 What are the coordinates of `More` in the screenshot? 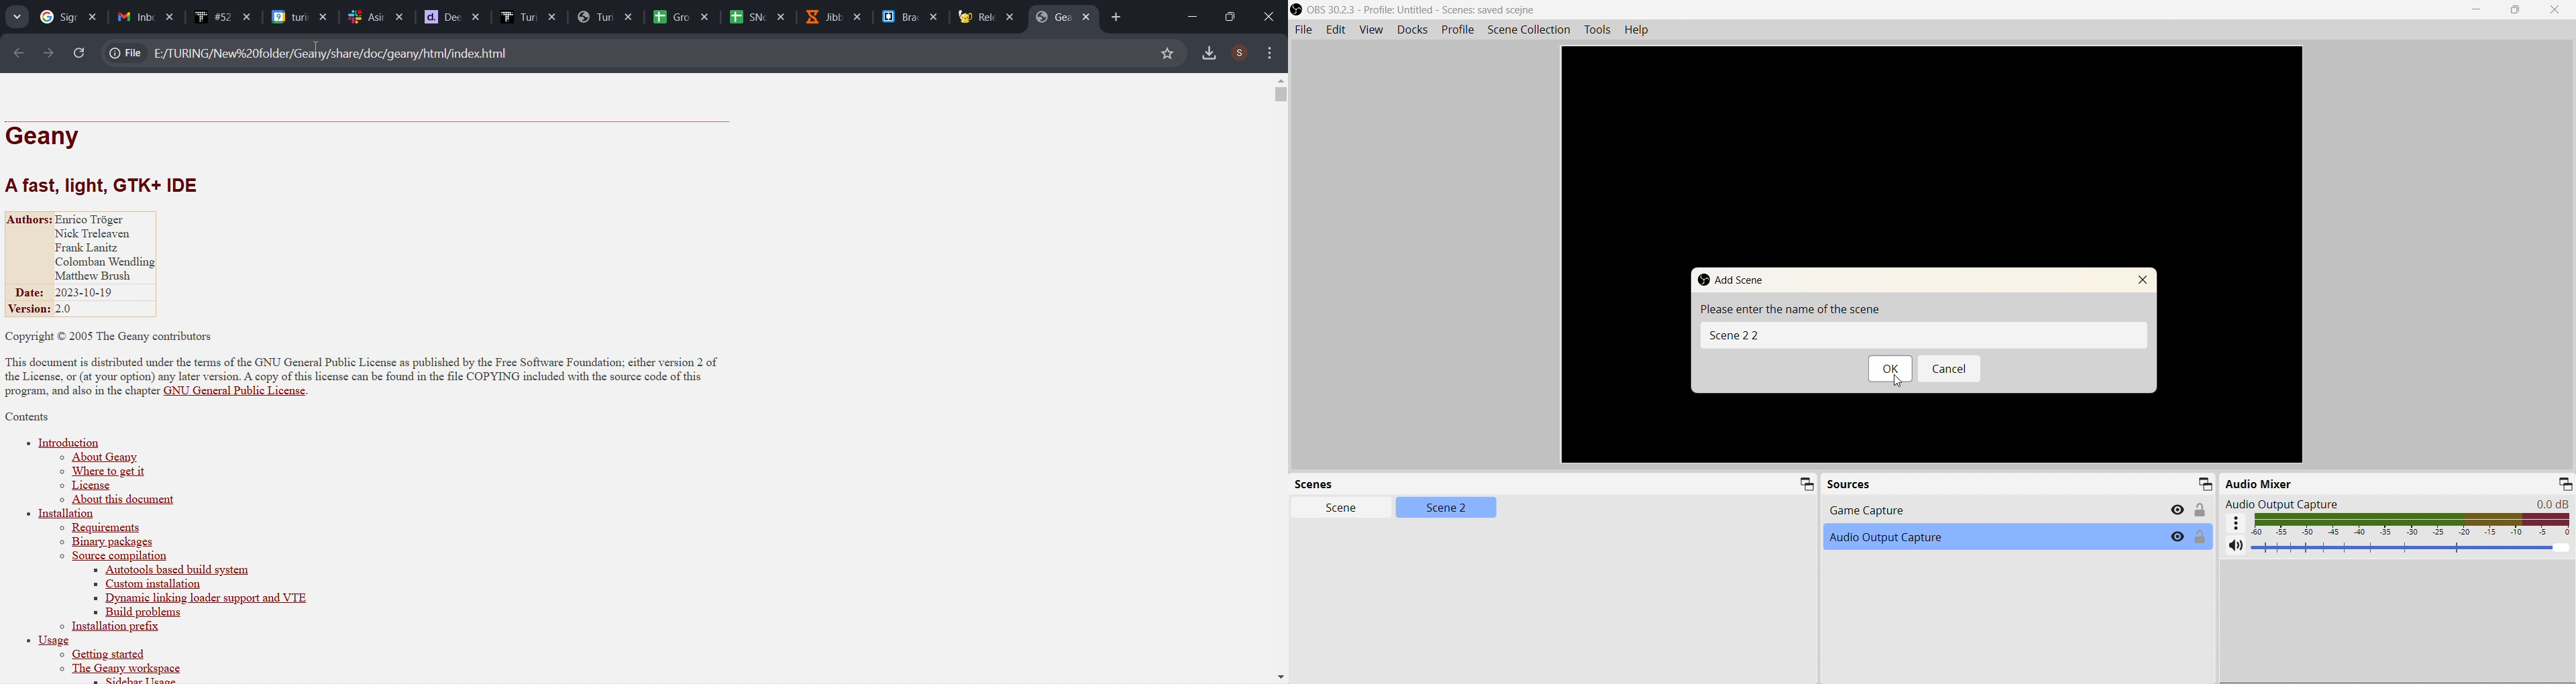 It's located at (2235, 522).